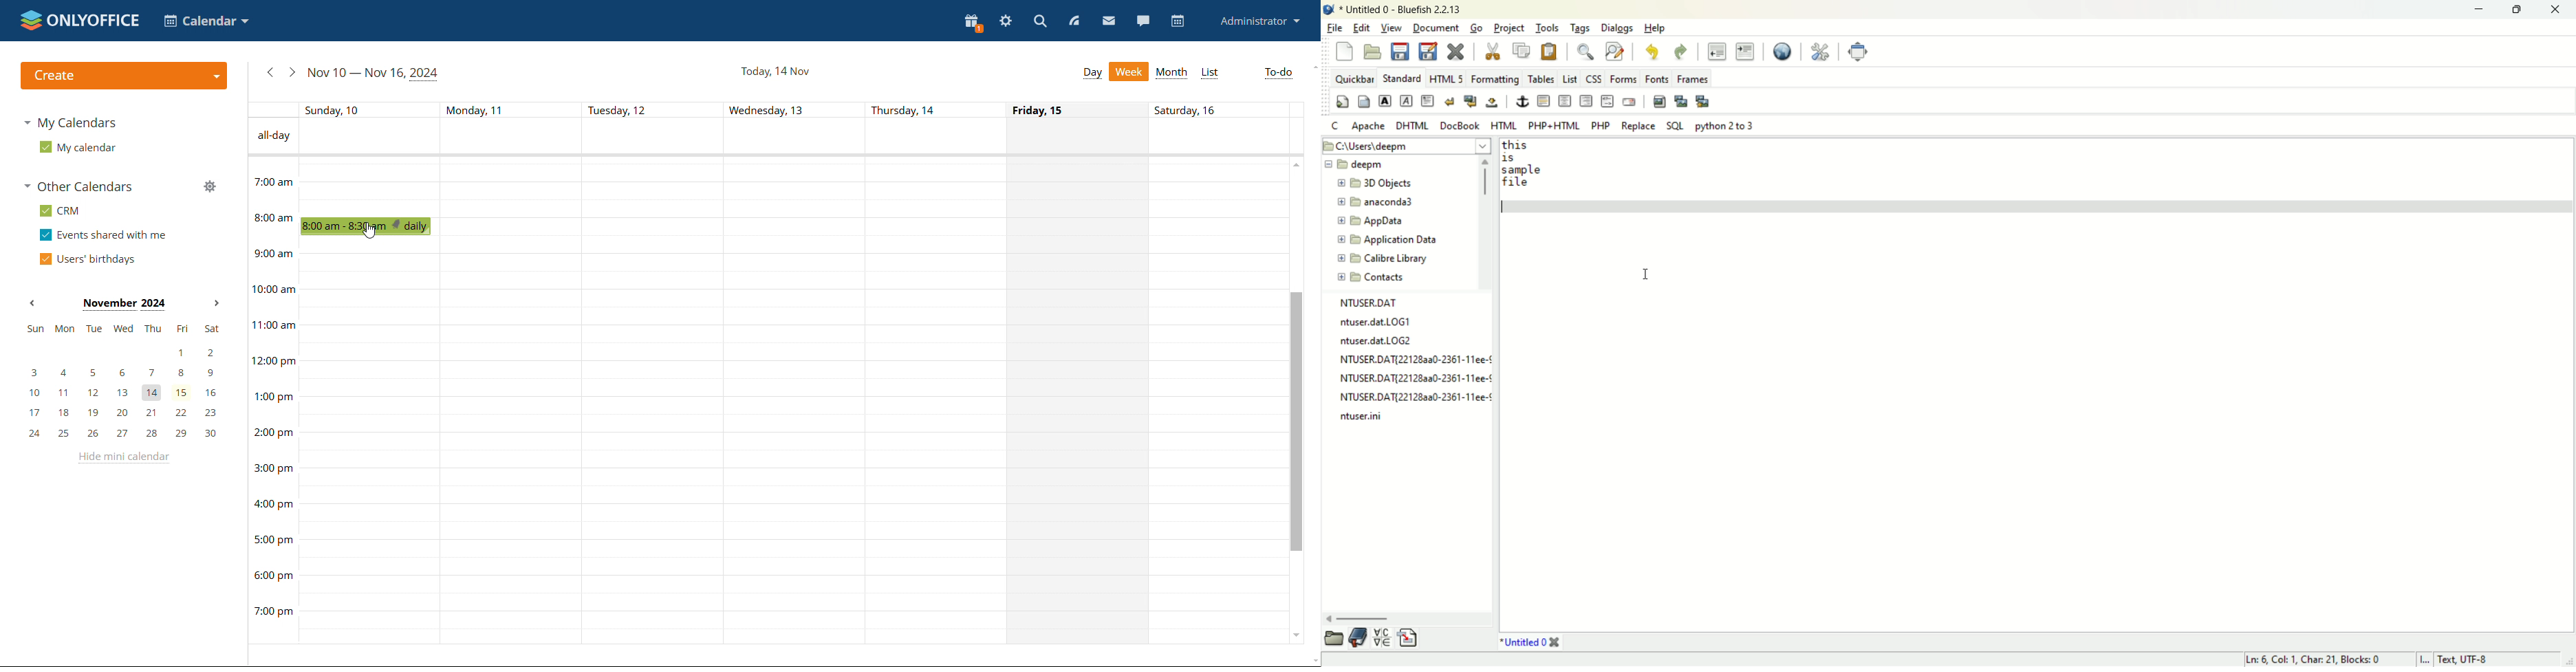 The height and width of the screenshot is (672, 2576). Describe the element at coordinates (369, 226) in the screenshot. I see `scheduled  event` at that location.